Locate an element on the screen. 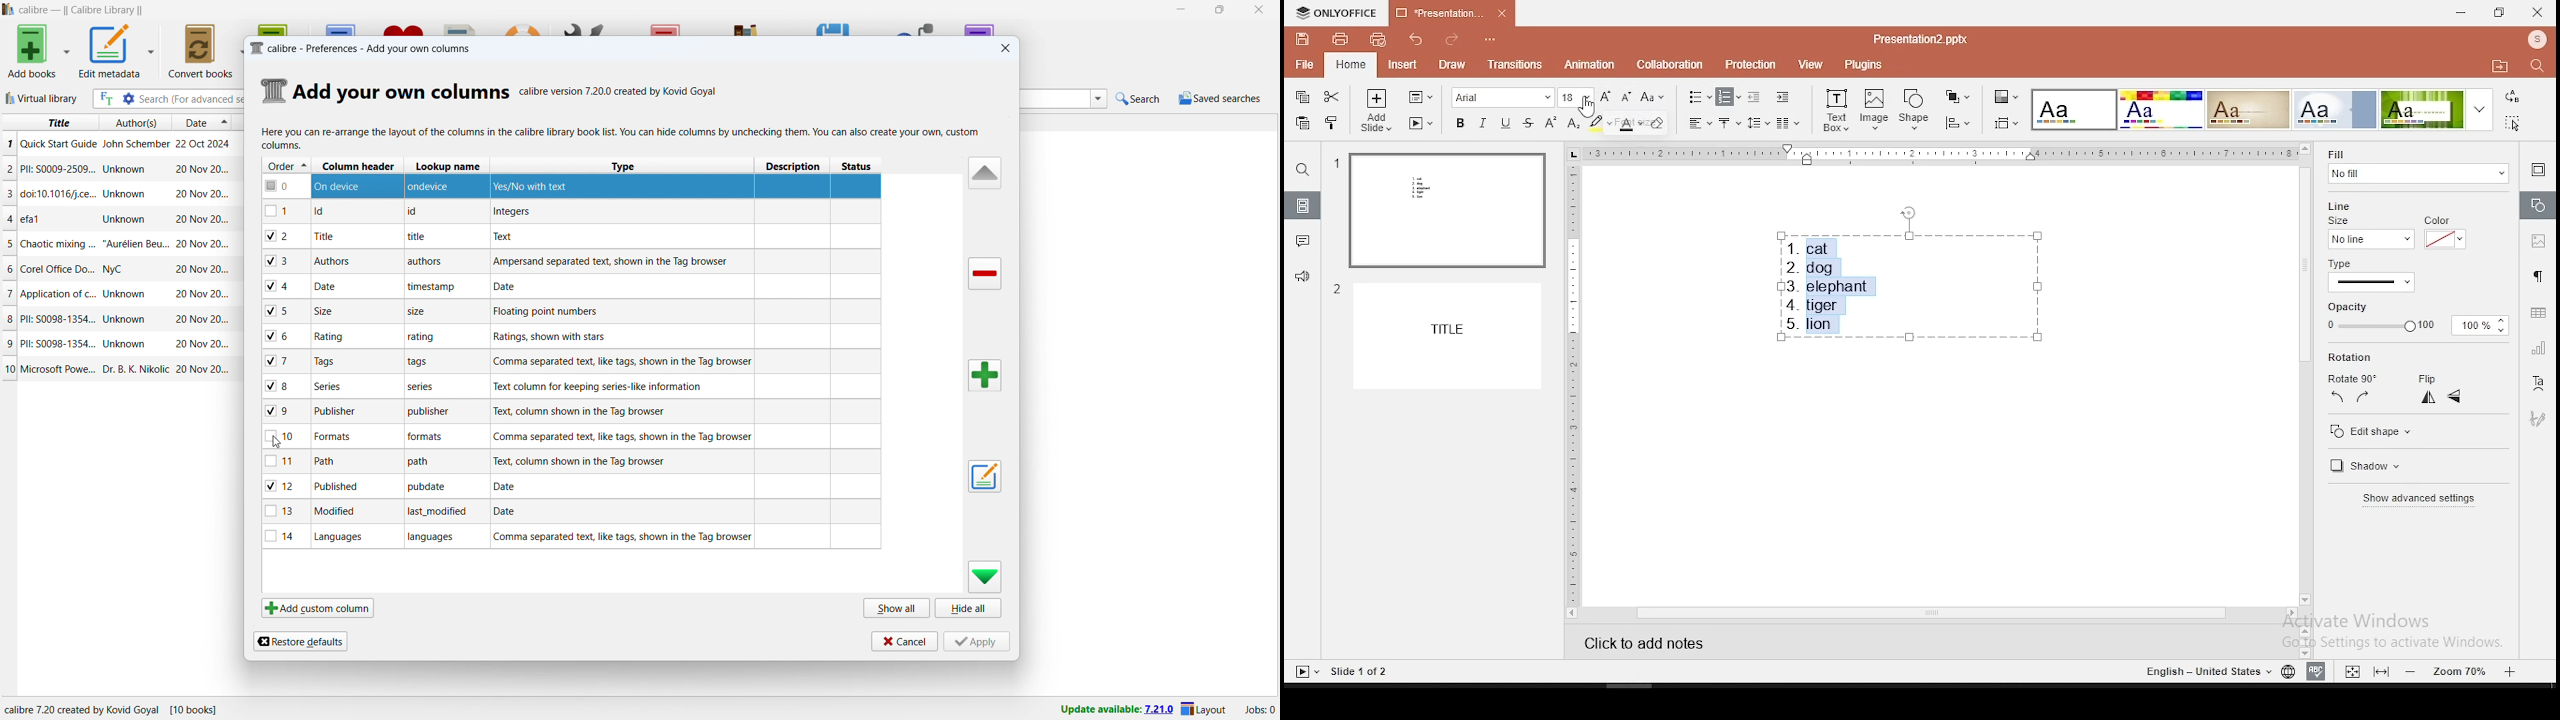  decrease indent is located at coordinates (1754, 97).